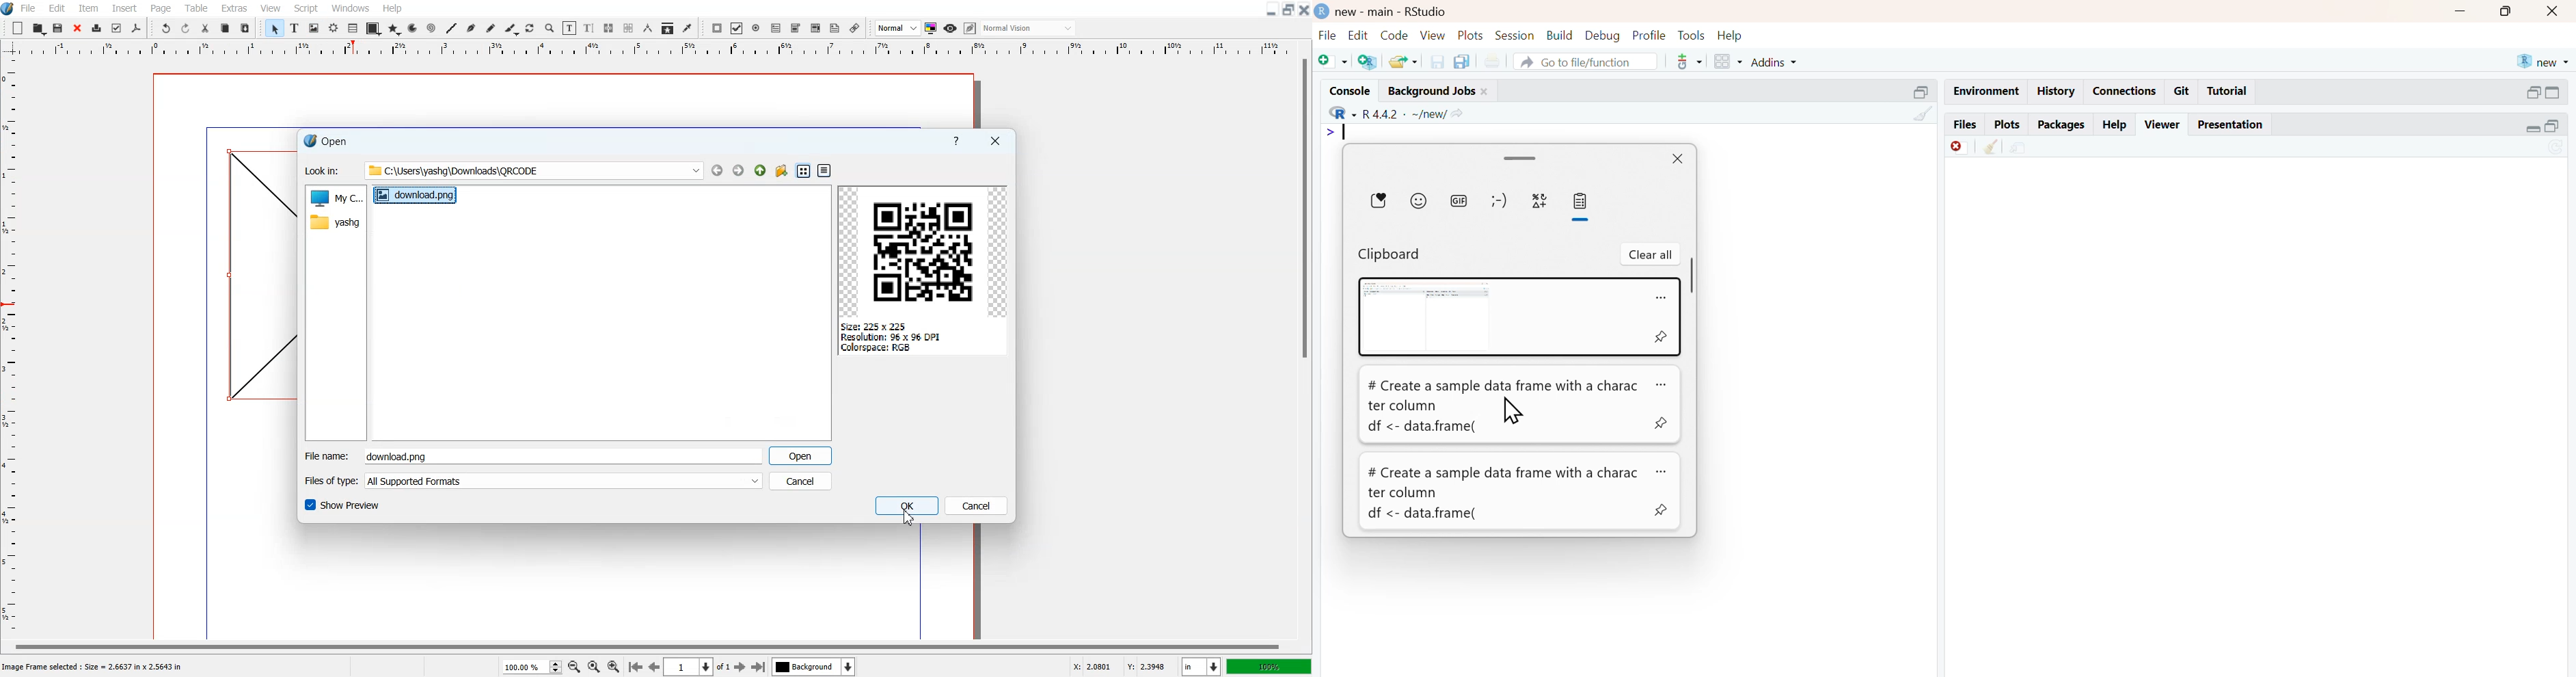 This screenshot has width=2576, height=700. Describe the element at coordinates (1327, 35) in the screenshot. I see `file` at that location.